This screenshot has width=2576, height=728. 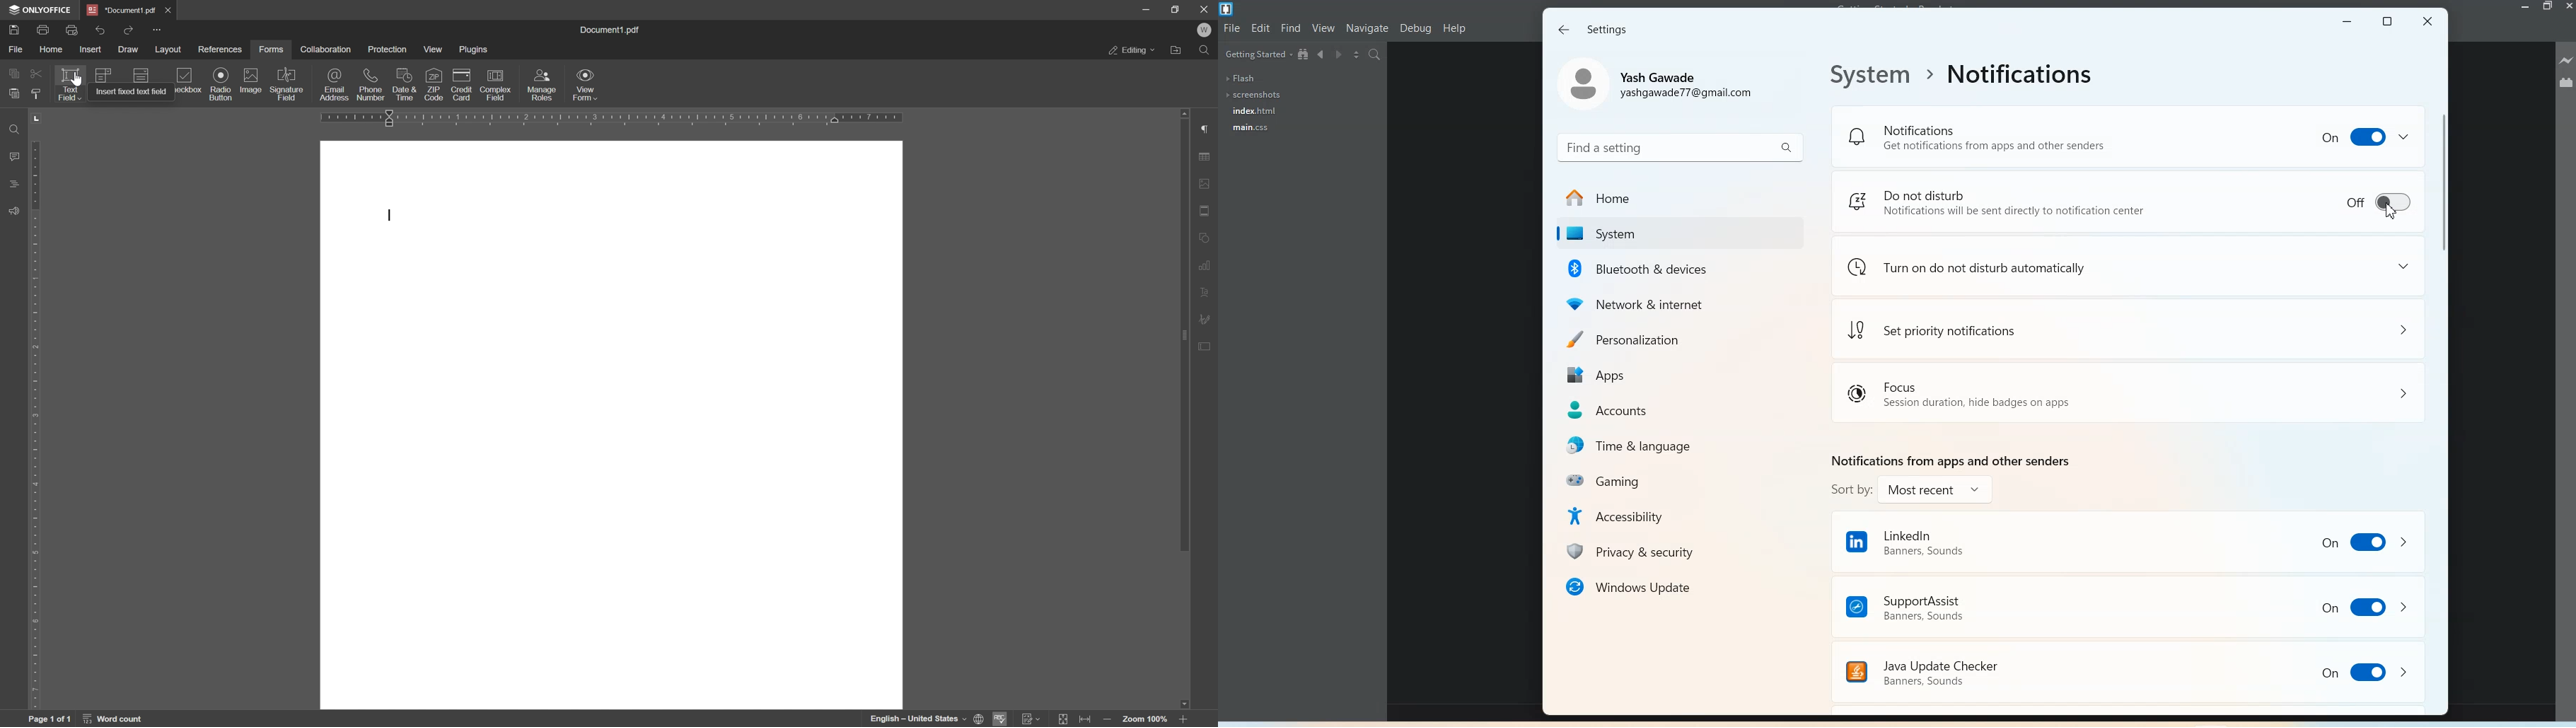 I want to click on home, so click(x=55, y=51).